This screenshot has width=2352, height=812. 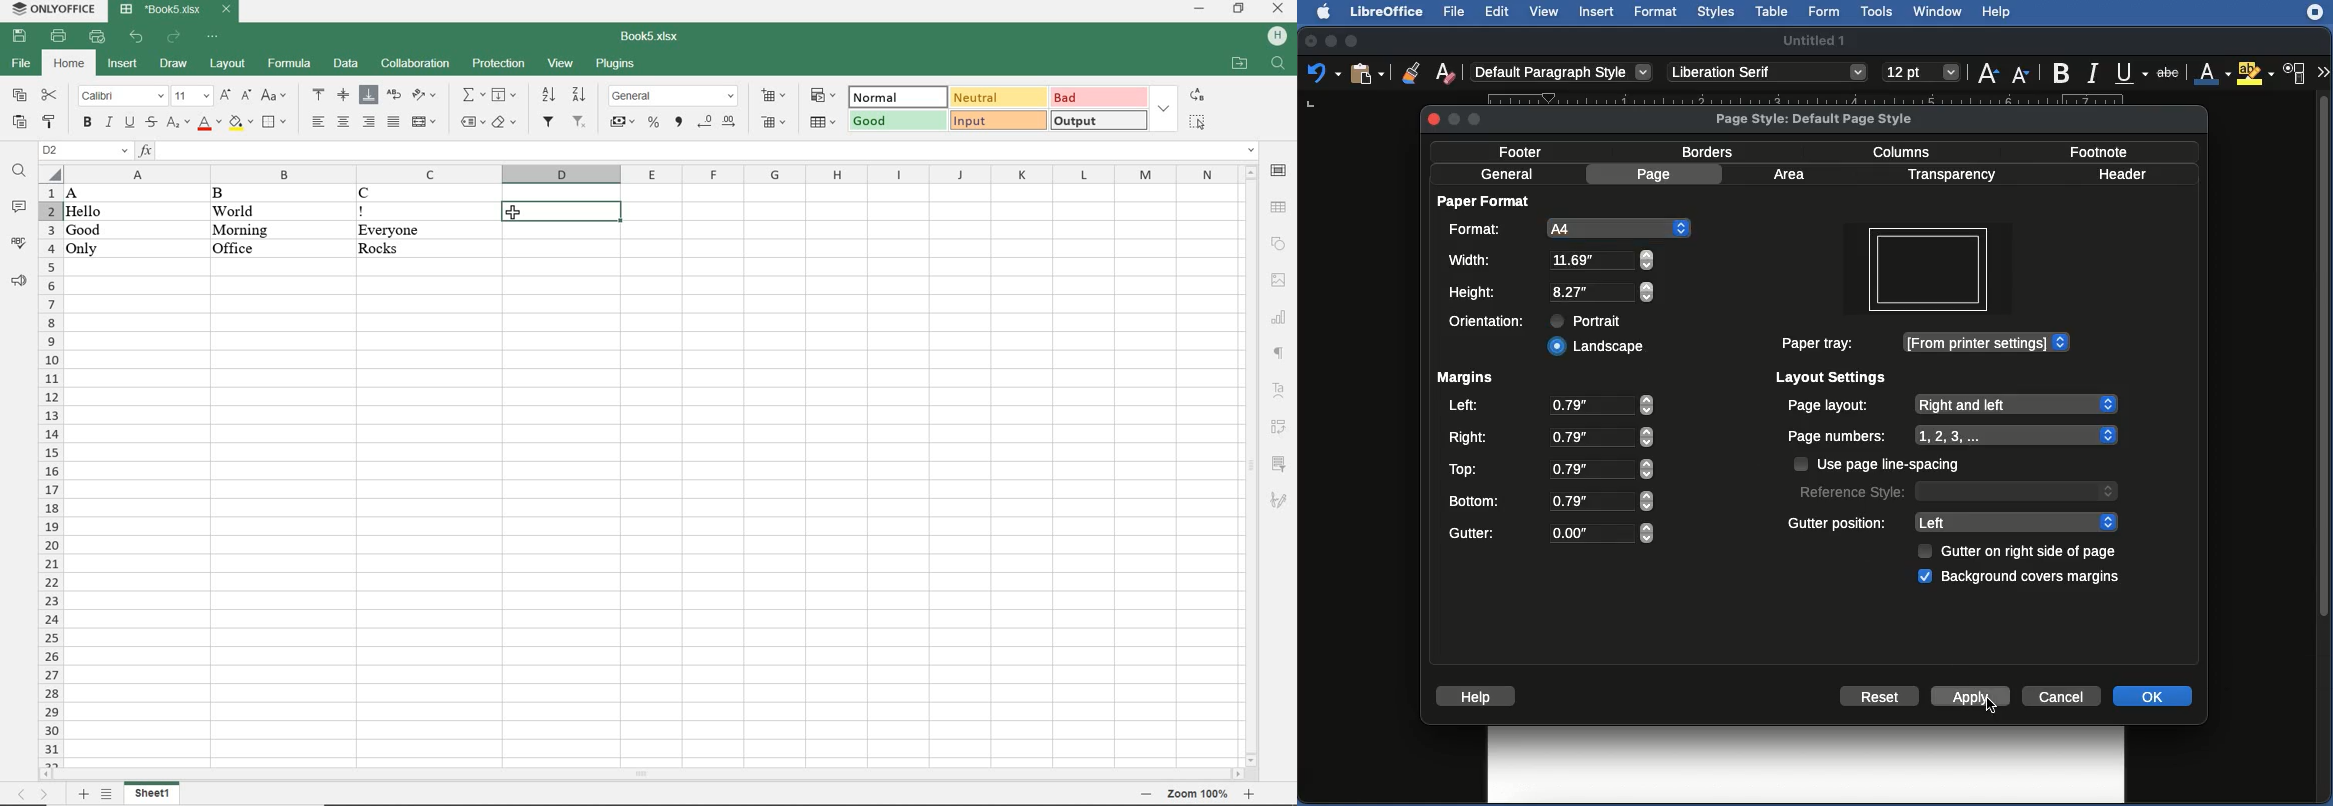 What do you see at coordinates (1658, 13) in the screenshot?
I see `Format` at bounding box center [1658, 13].